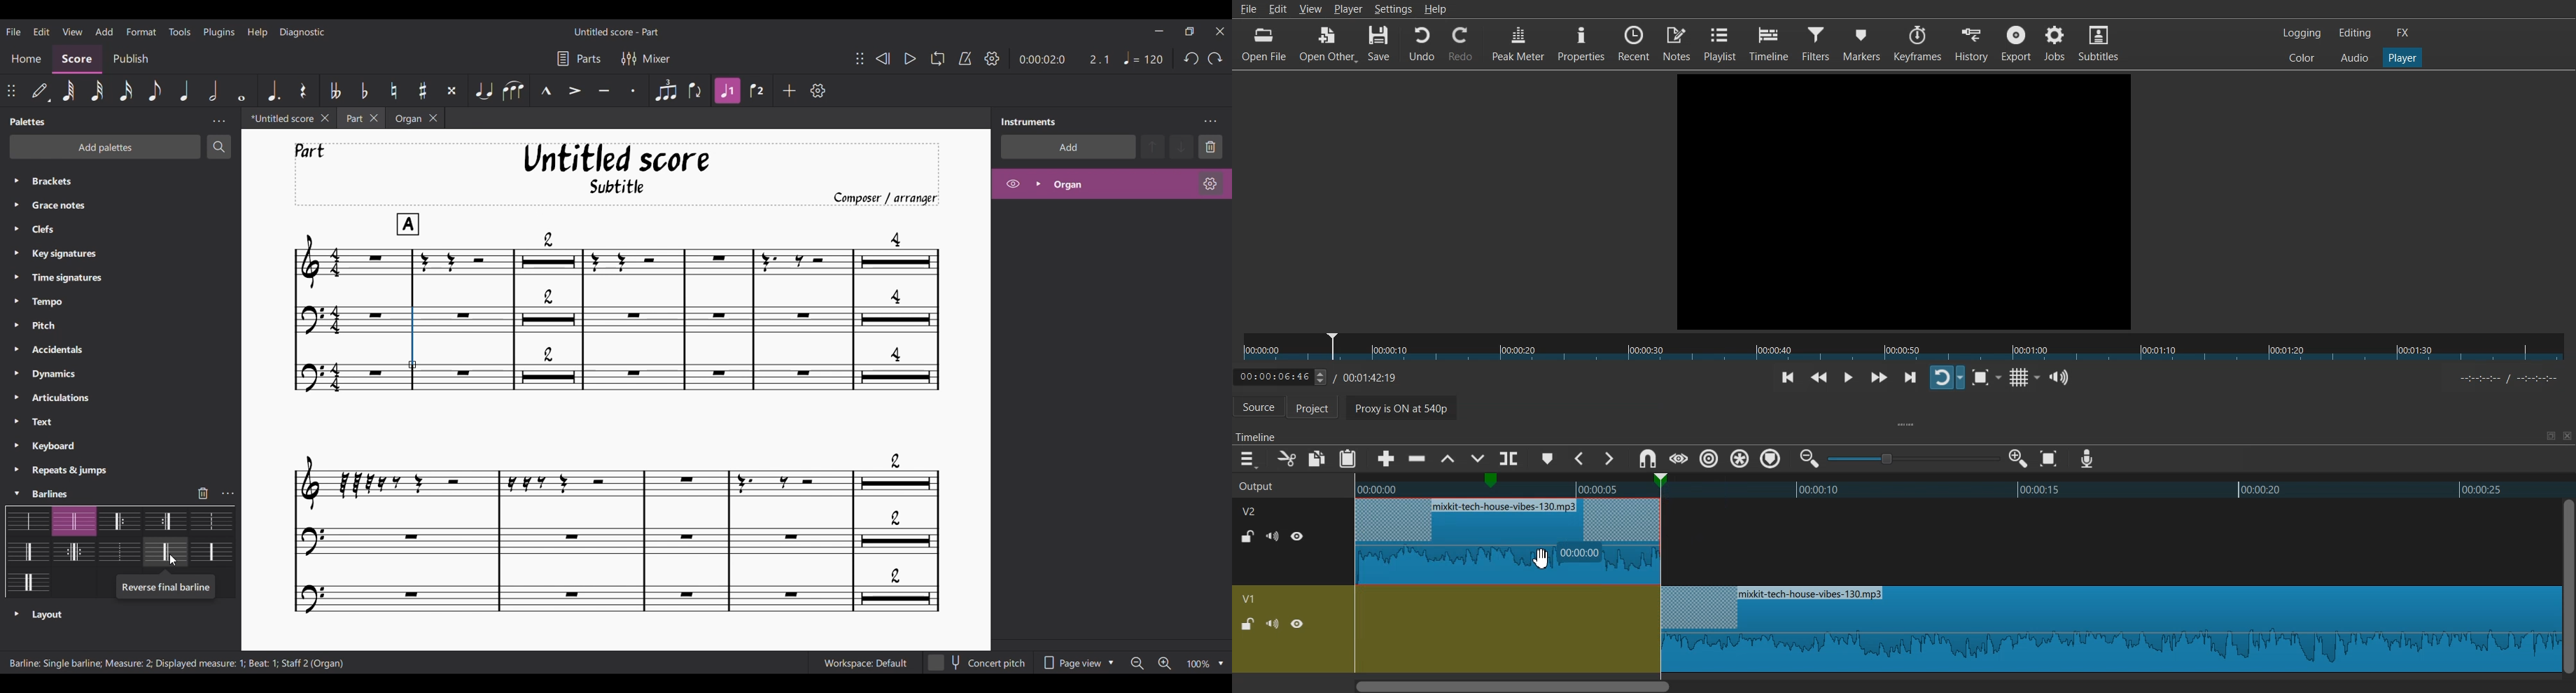 Image resolution: width=2576 pixels, height=700 pixels. Describe the element at coordinates (882, 58) in the screenshot. I see `Rewind` at that location.